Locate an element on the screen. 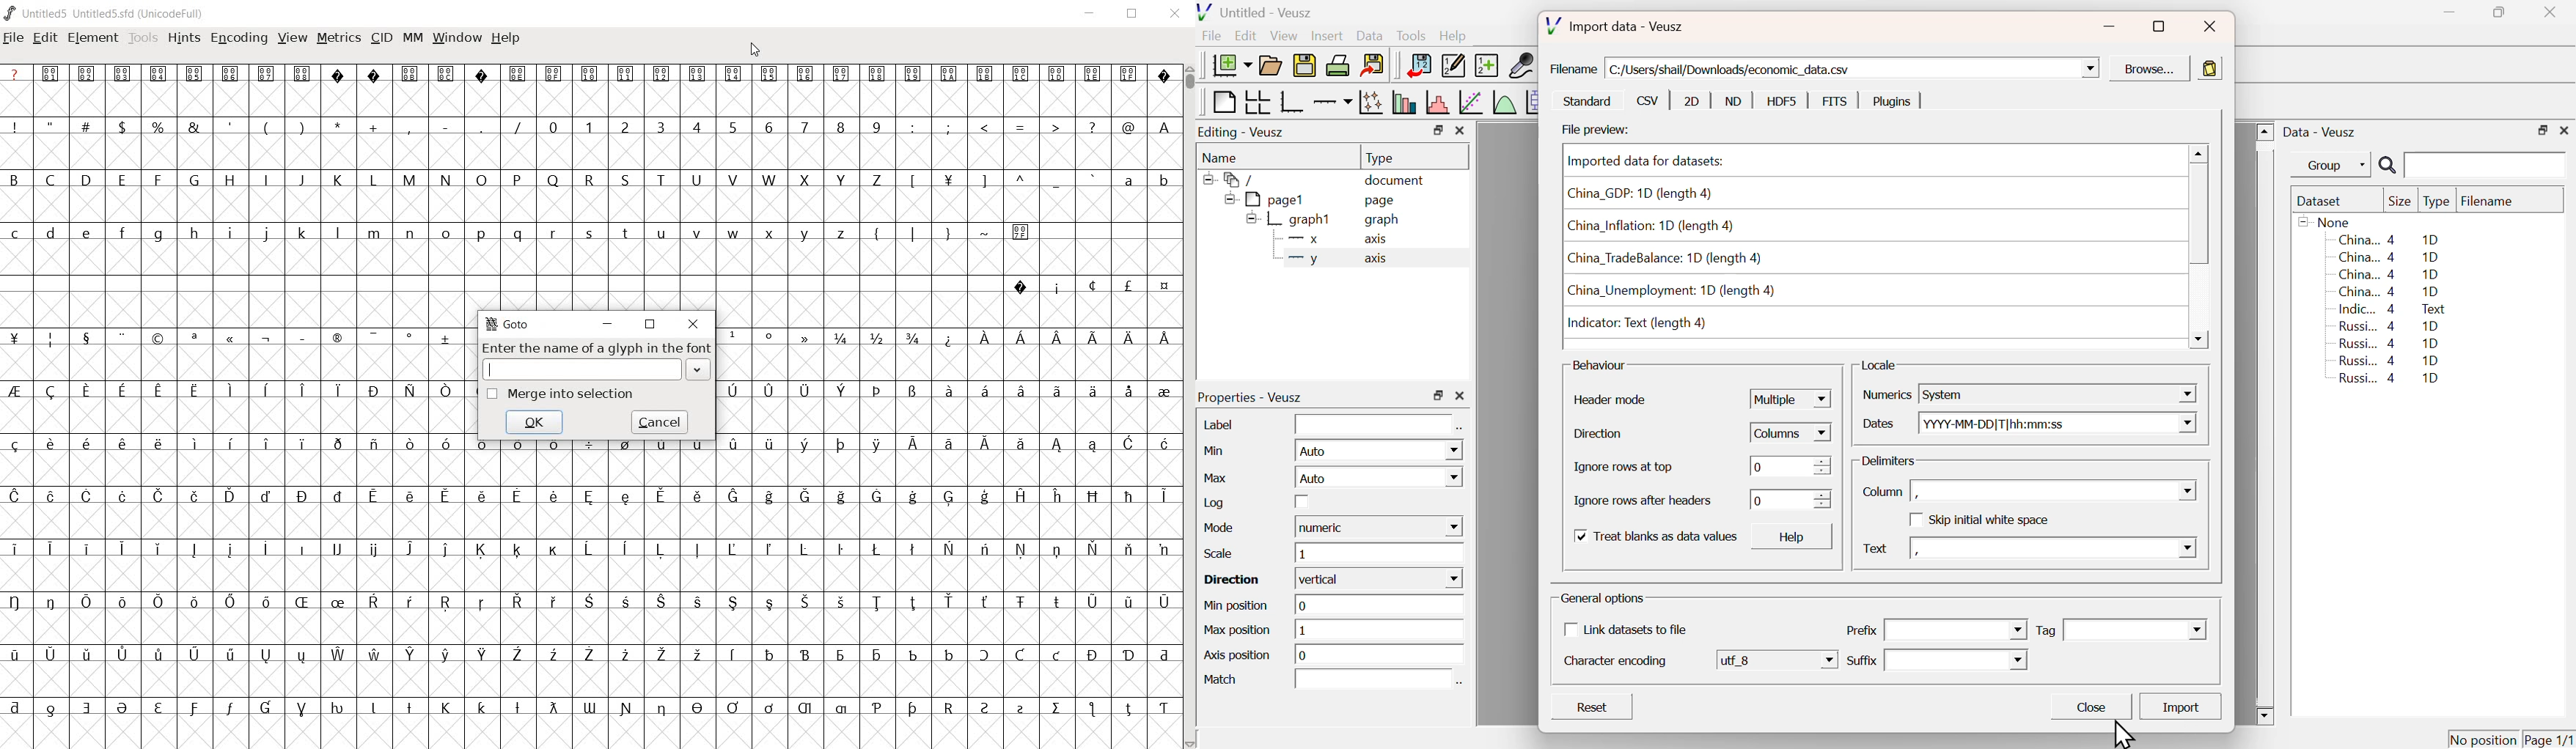 Image resolution: width=2576 pixels, height=756 pixels. Restore Down is located at coordinates (2497, 12).